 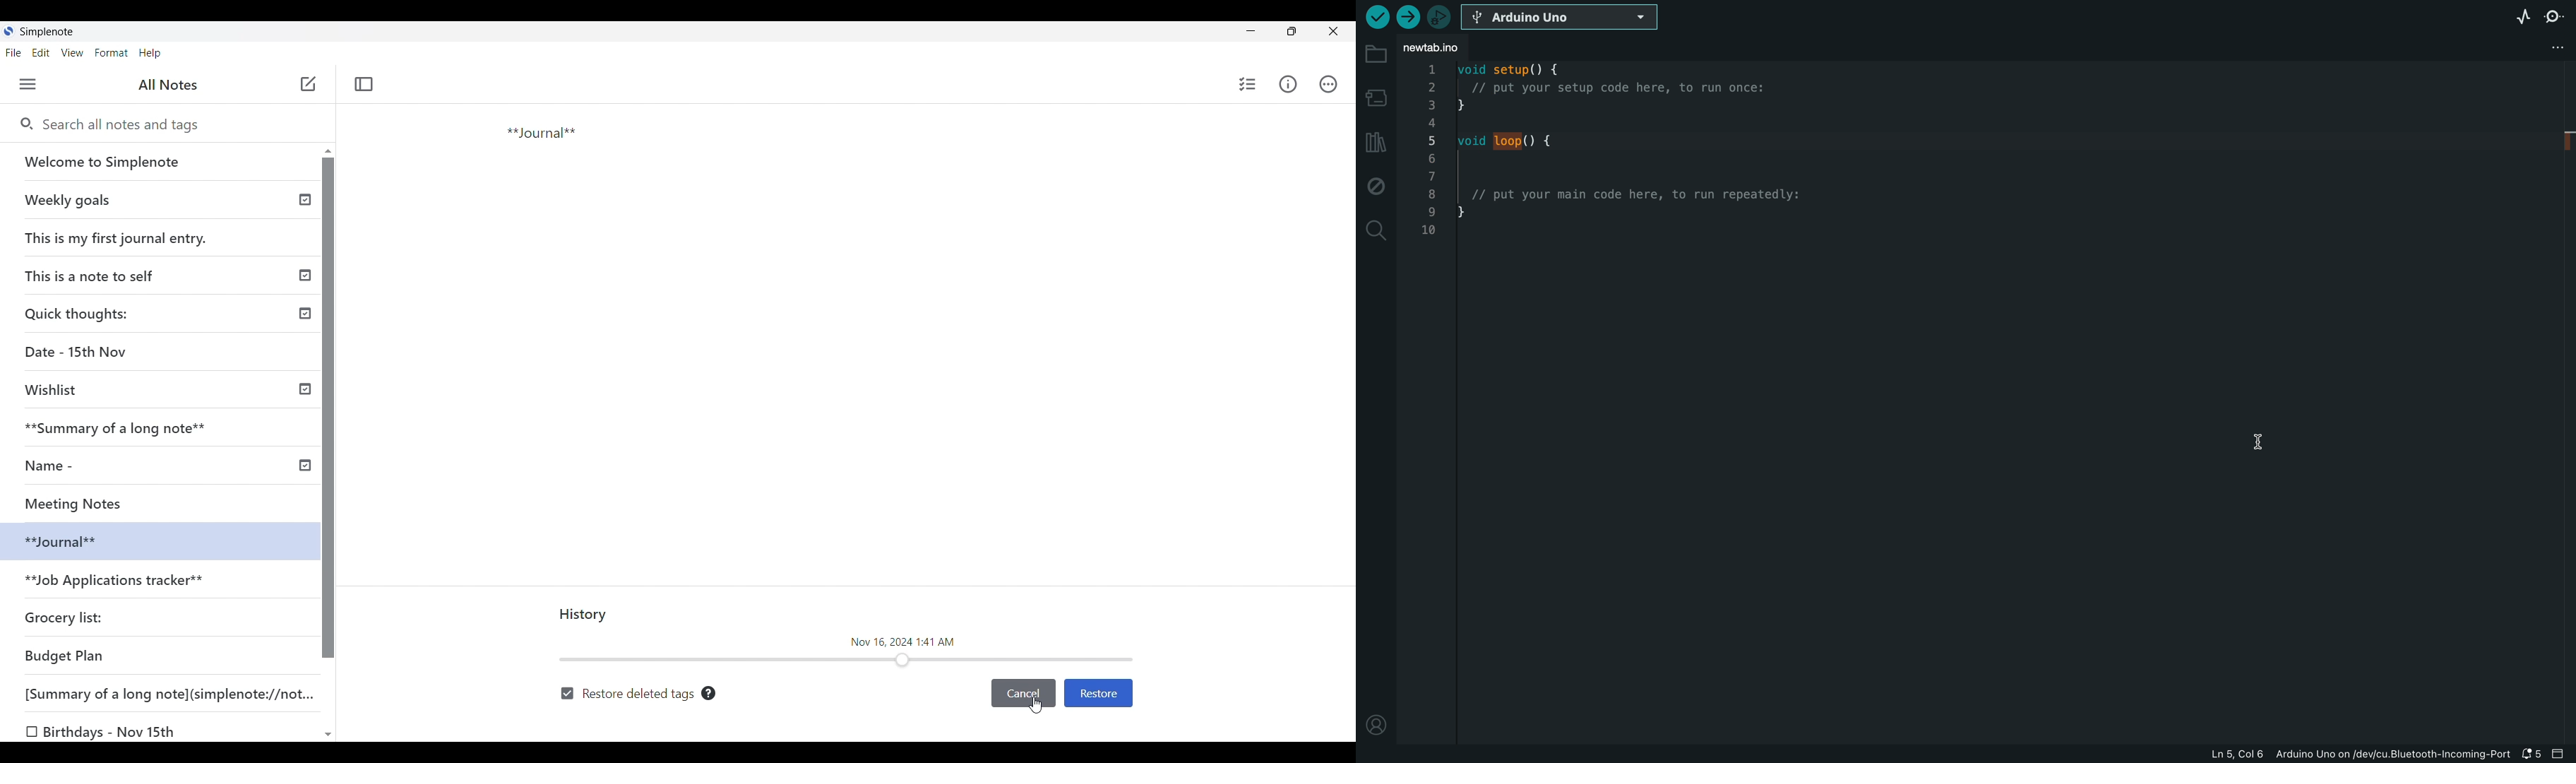 I want to click on [Summary of a long note](simplenote://not..., so click(x=176, y=693).